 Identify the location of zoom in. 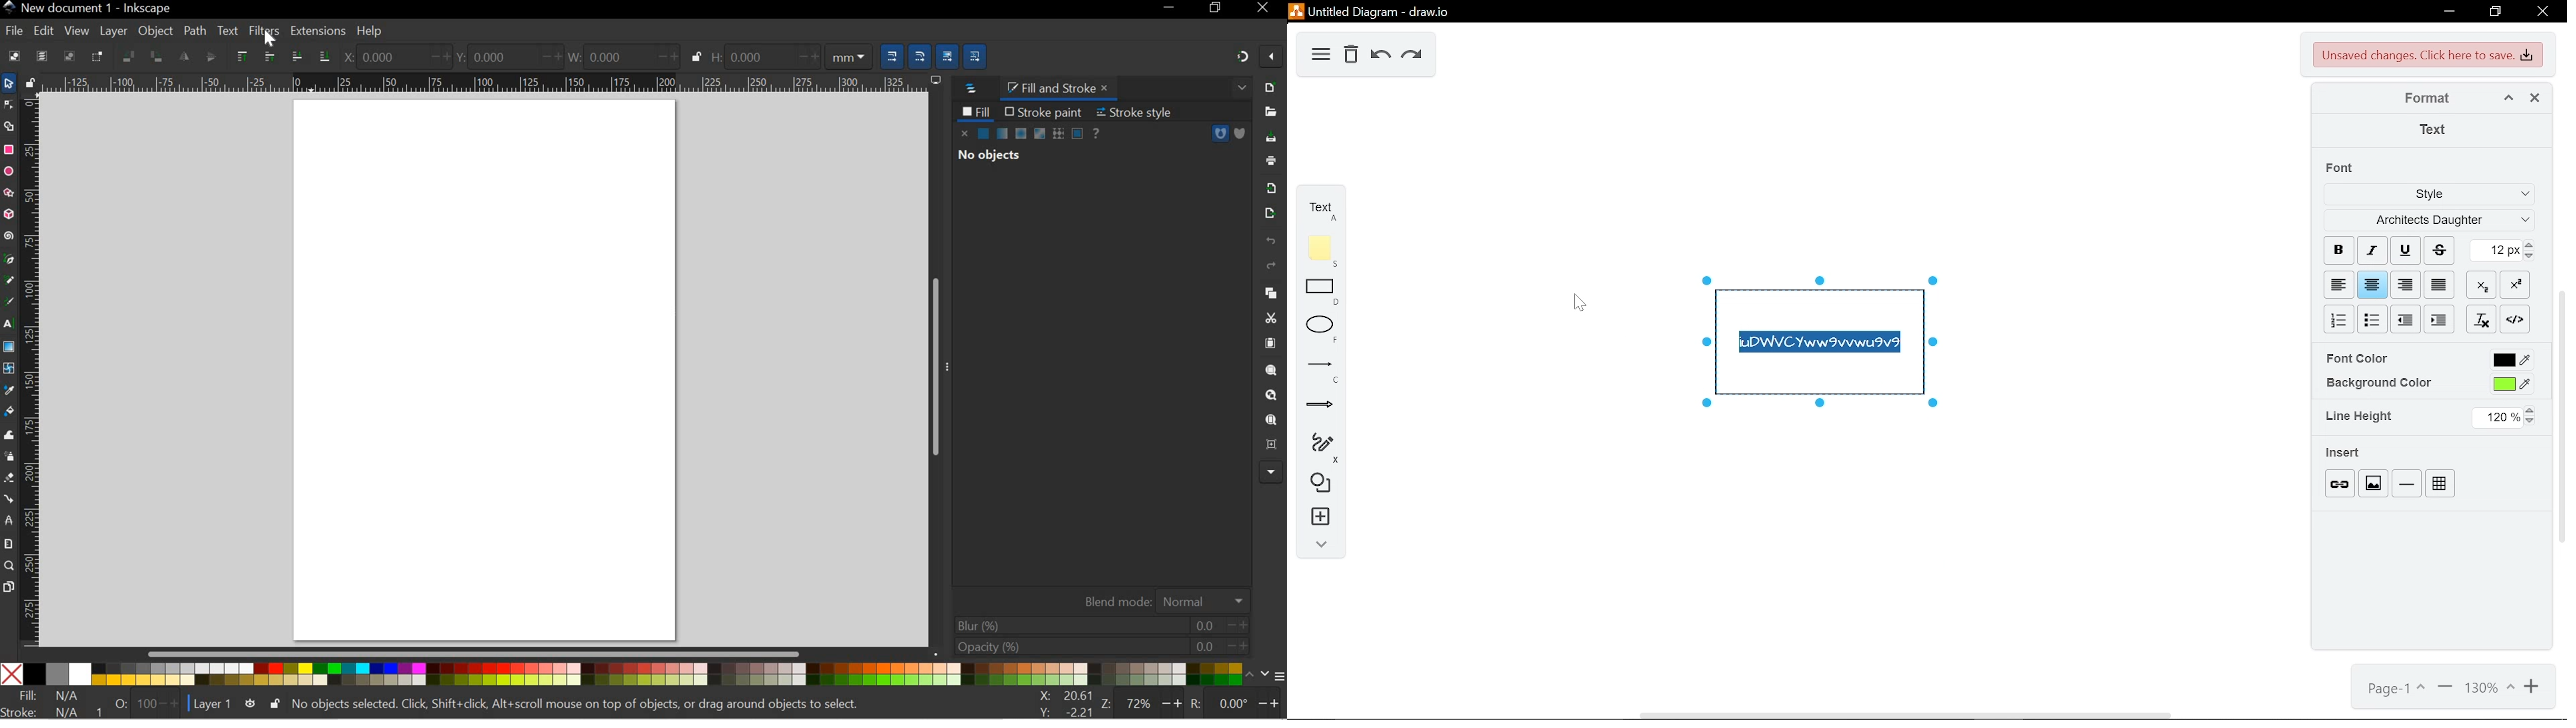
(2529, 690).